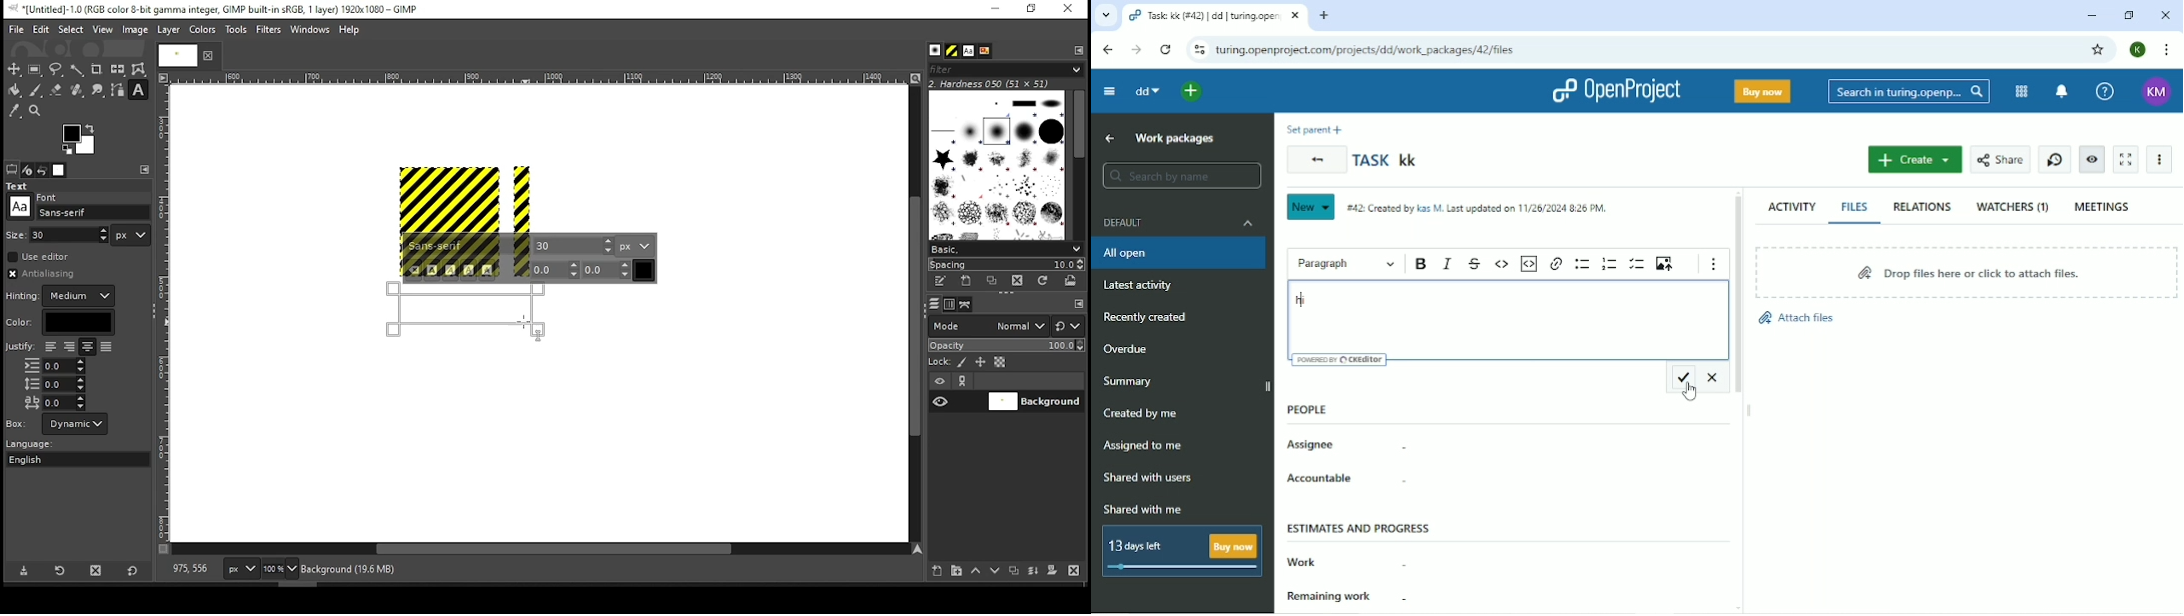  What do you see at coordinates (997, 165) in the screenshot?
I see `brushes` at bounding box center [997, 165].